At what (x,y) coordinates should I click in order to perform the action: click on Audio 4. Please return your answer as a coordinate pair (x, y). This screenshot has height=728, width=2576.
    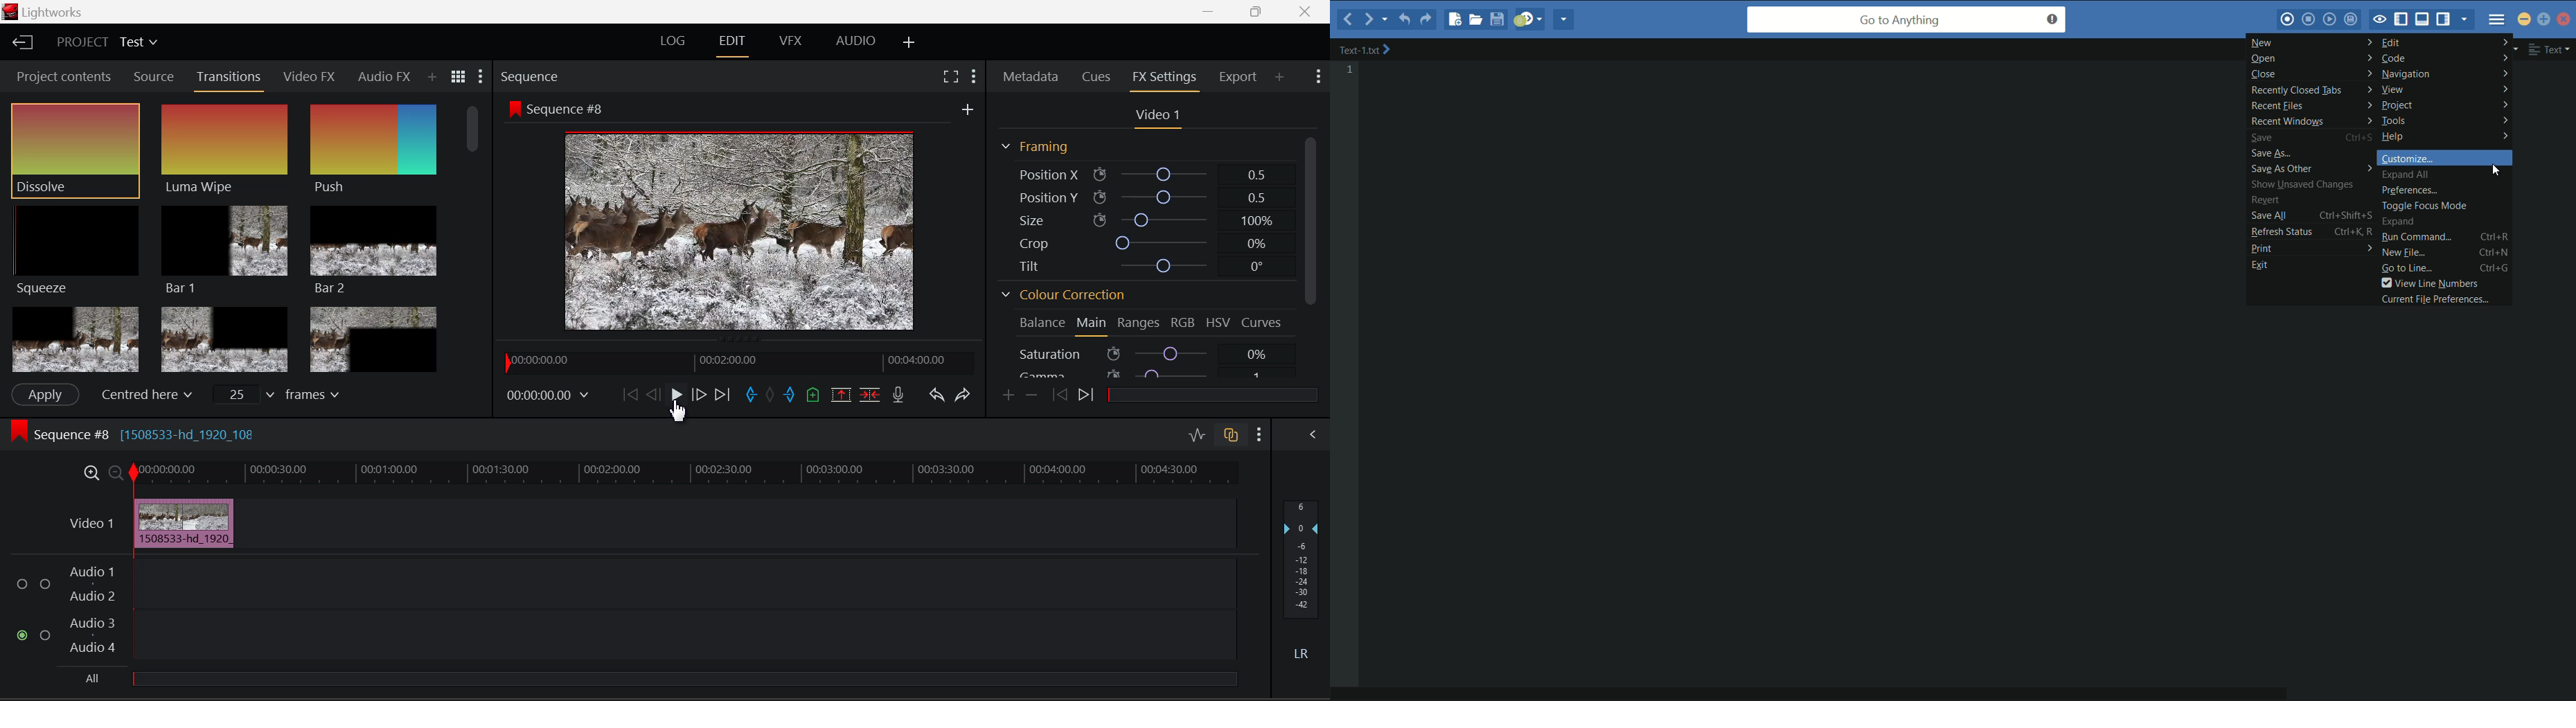
    Looking at the image, I should click on (93, 648).